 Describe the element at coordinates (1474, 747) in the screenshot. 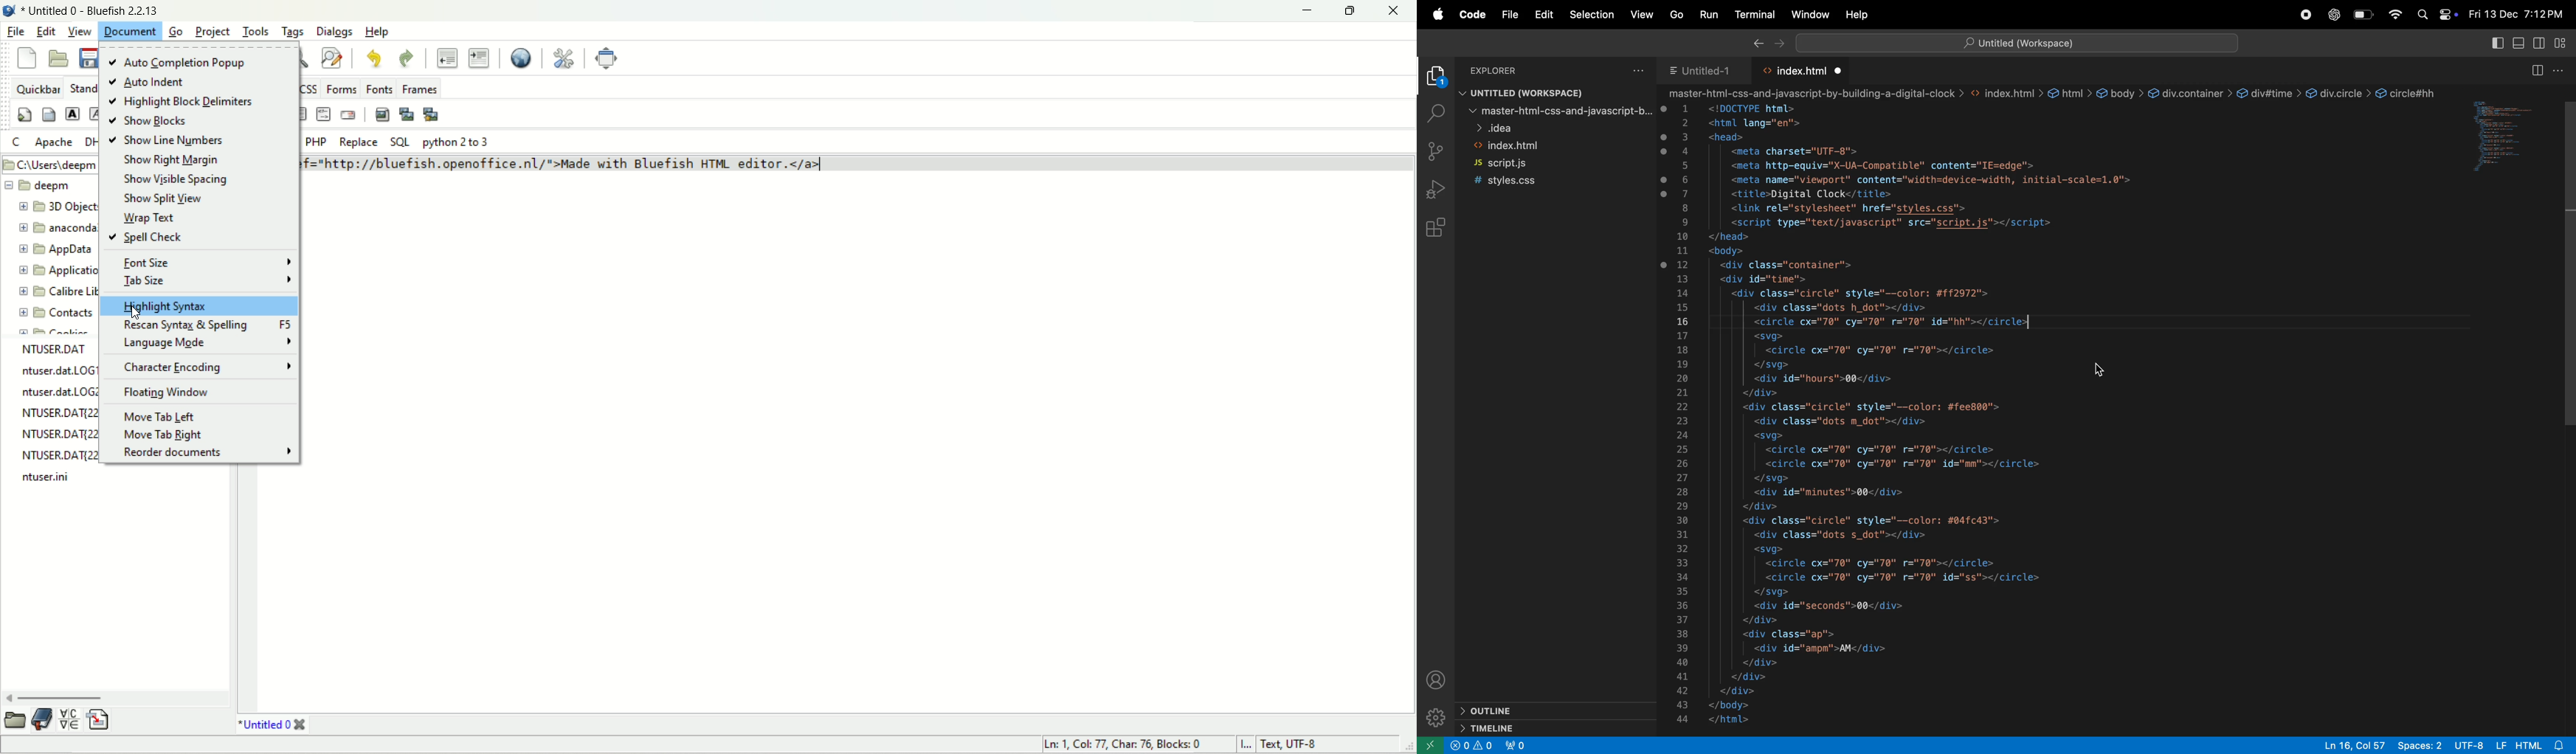

I see `create alert` at that location.